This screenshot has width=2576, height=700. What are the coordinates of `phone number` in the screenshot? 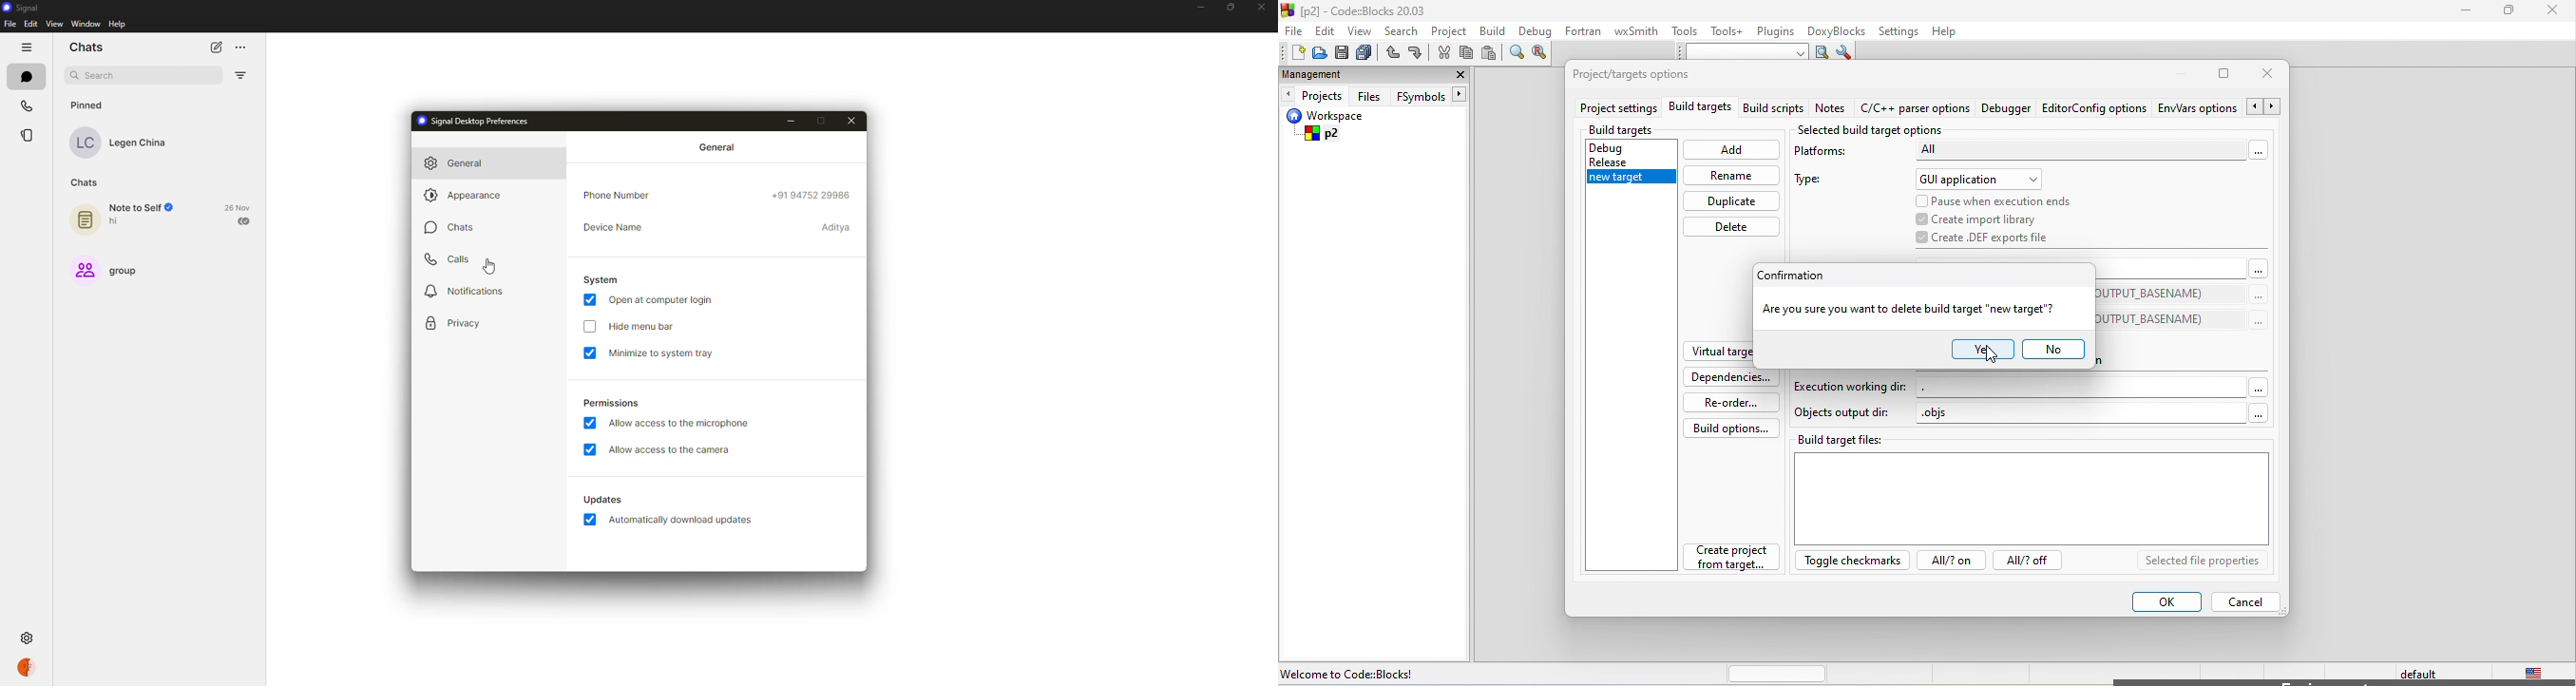 It's located at (621, 196).